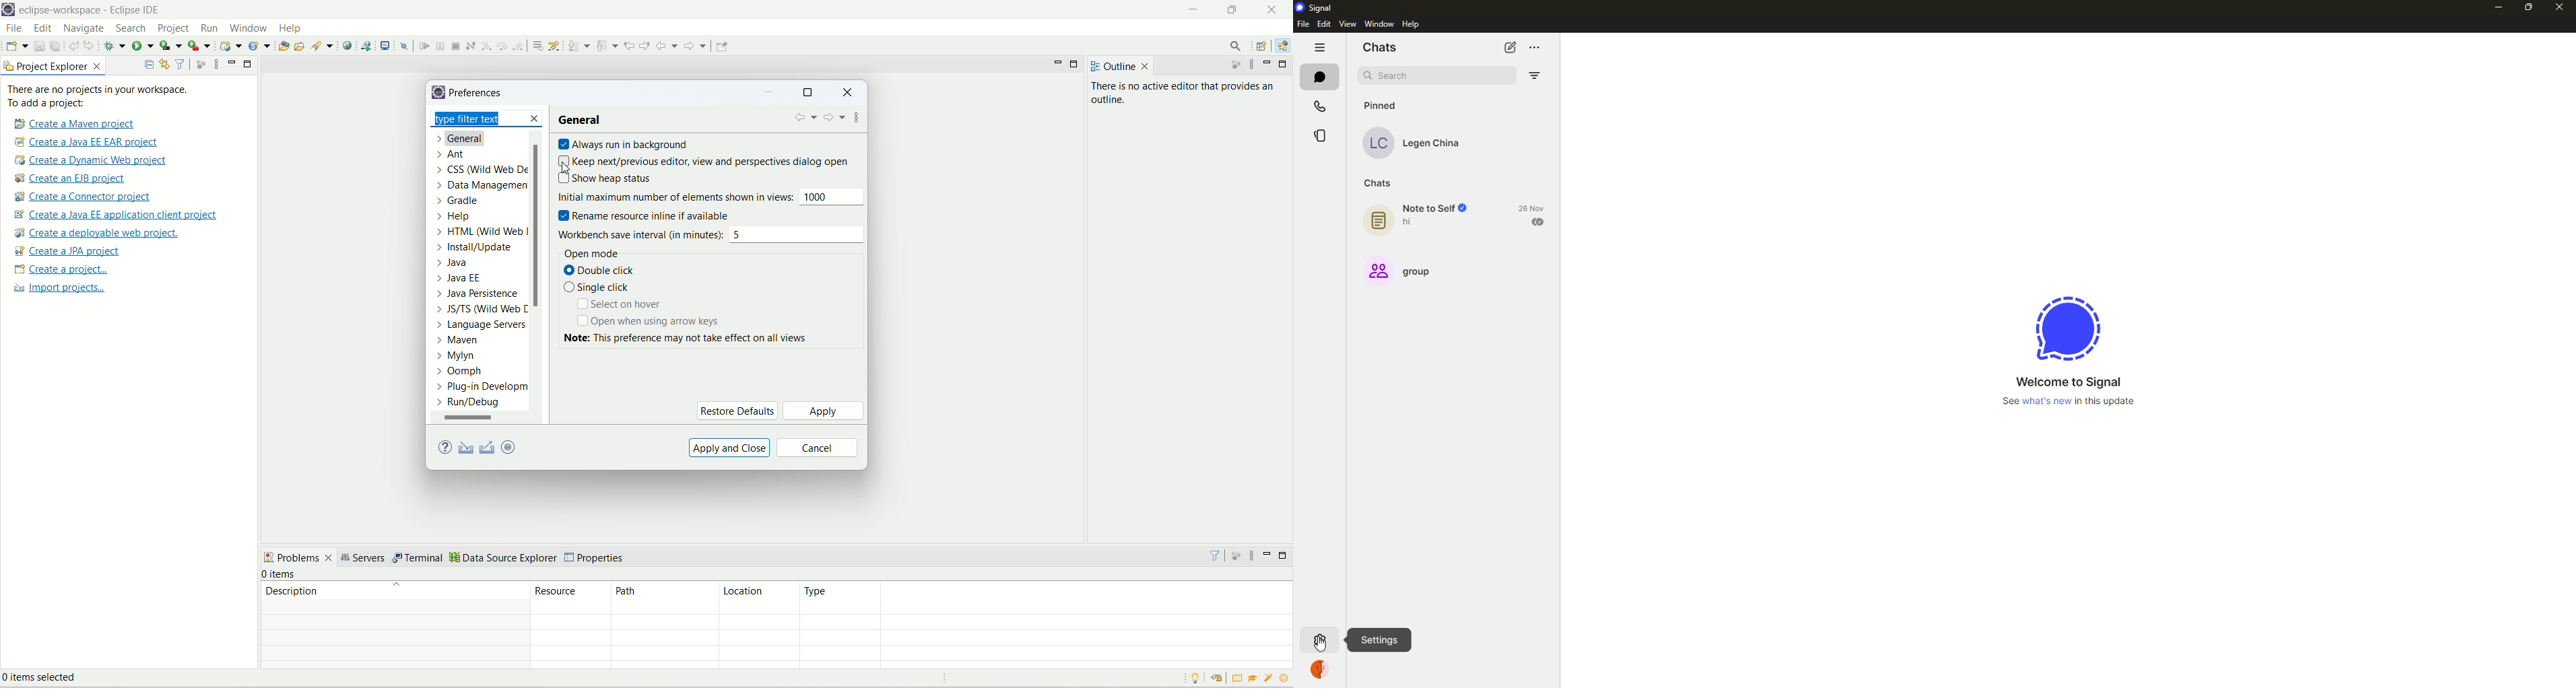 Image resolution: width=2576 pixels, height=700 pixels. Describe the element at coordinates (1321, 47) in the screenshot. I see `hide tabs` at that location.